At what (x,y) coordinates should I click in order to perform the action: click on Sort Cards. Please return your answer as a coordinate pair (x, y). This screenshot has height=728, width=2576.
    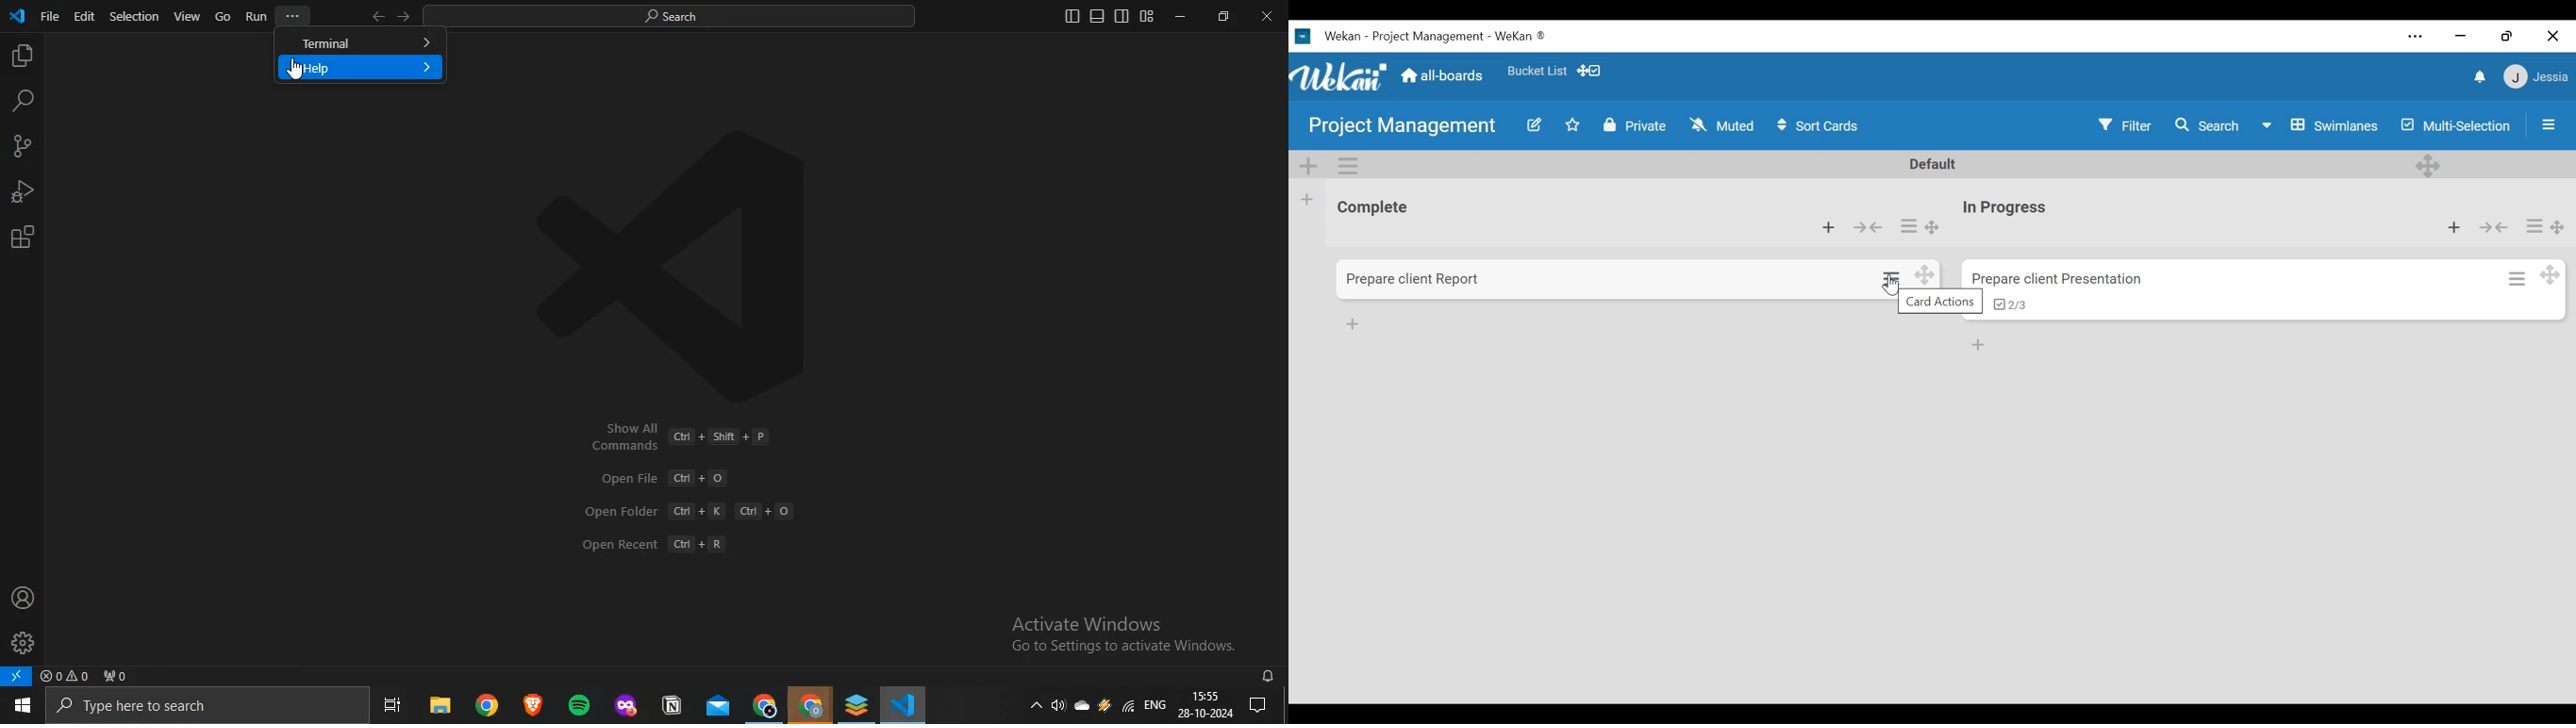
    Looking at the image, I should click on (1818, 125).